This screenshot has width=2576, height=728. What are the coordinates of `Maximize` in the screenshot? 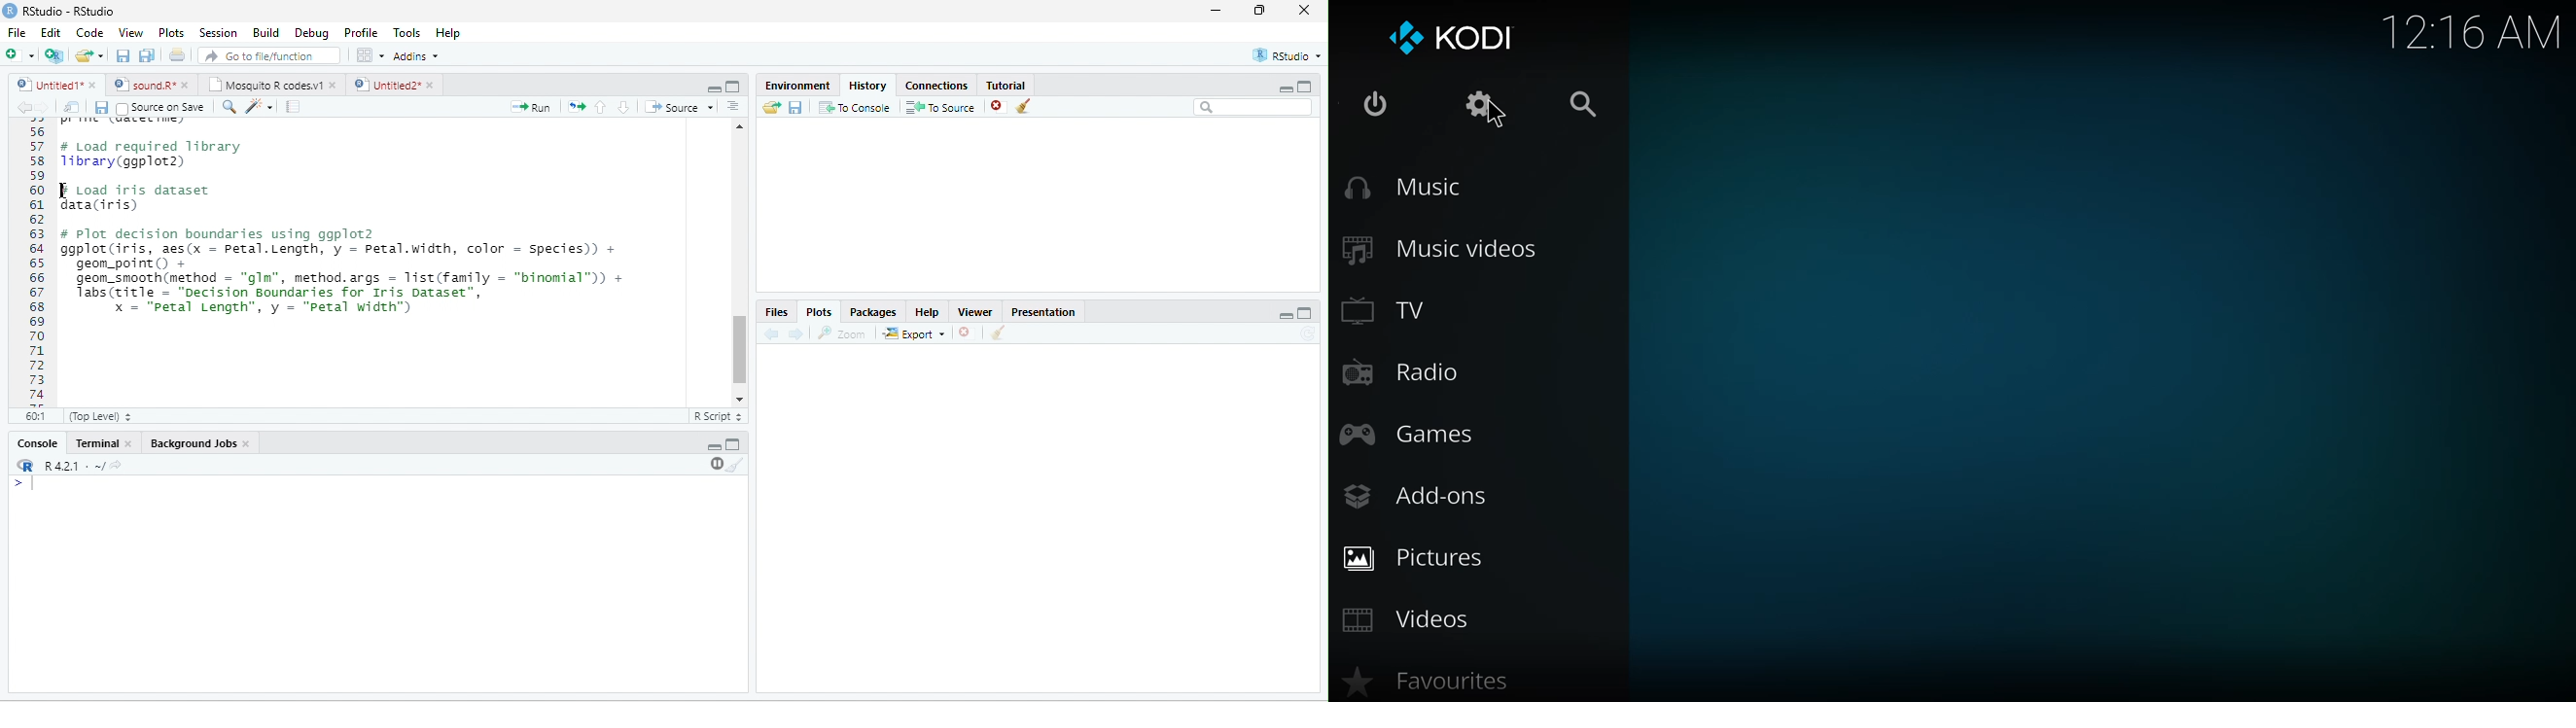 It's located at (733, 444).